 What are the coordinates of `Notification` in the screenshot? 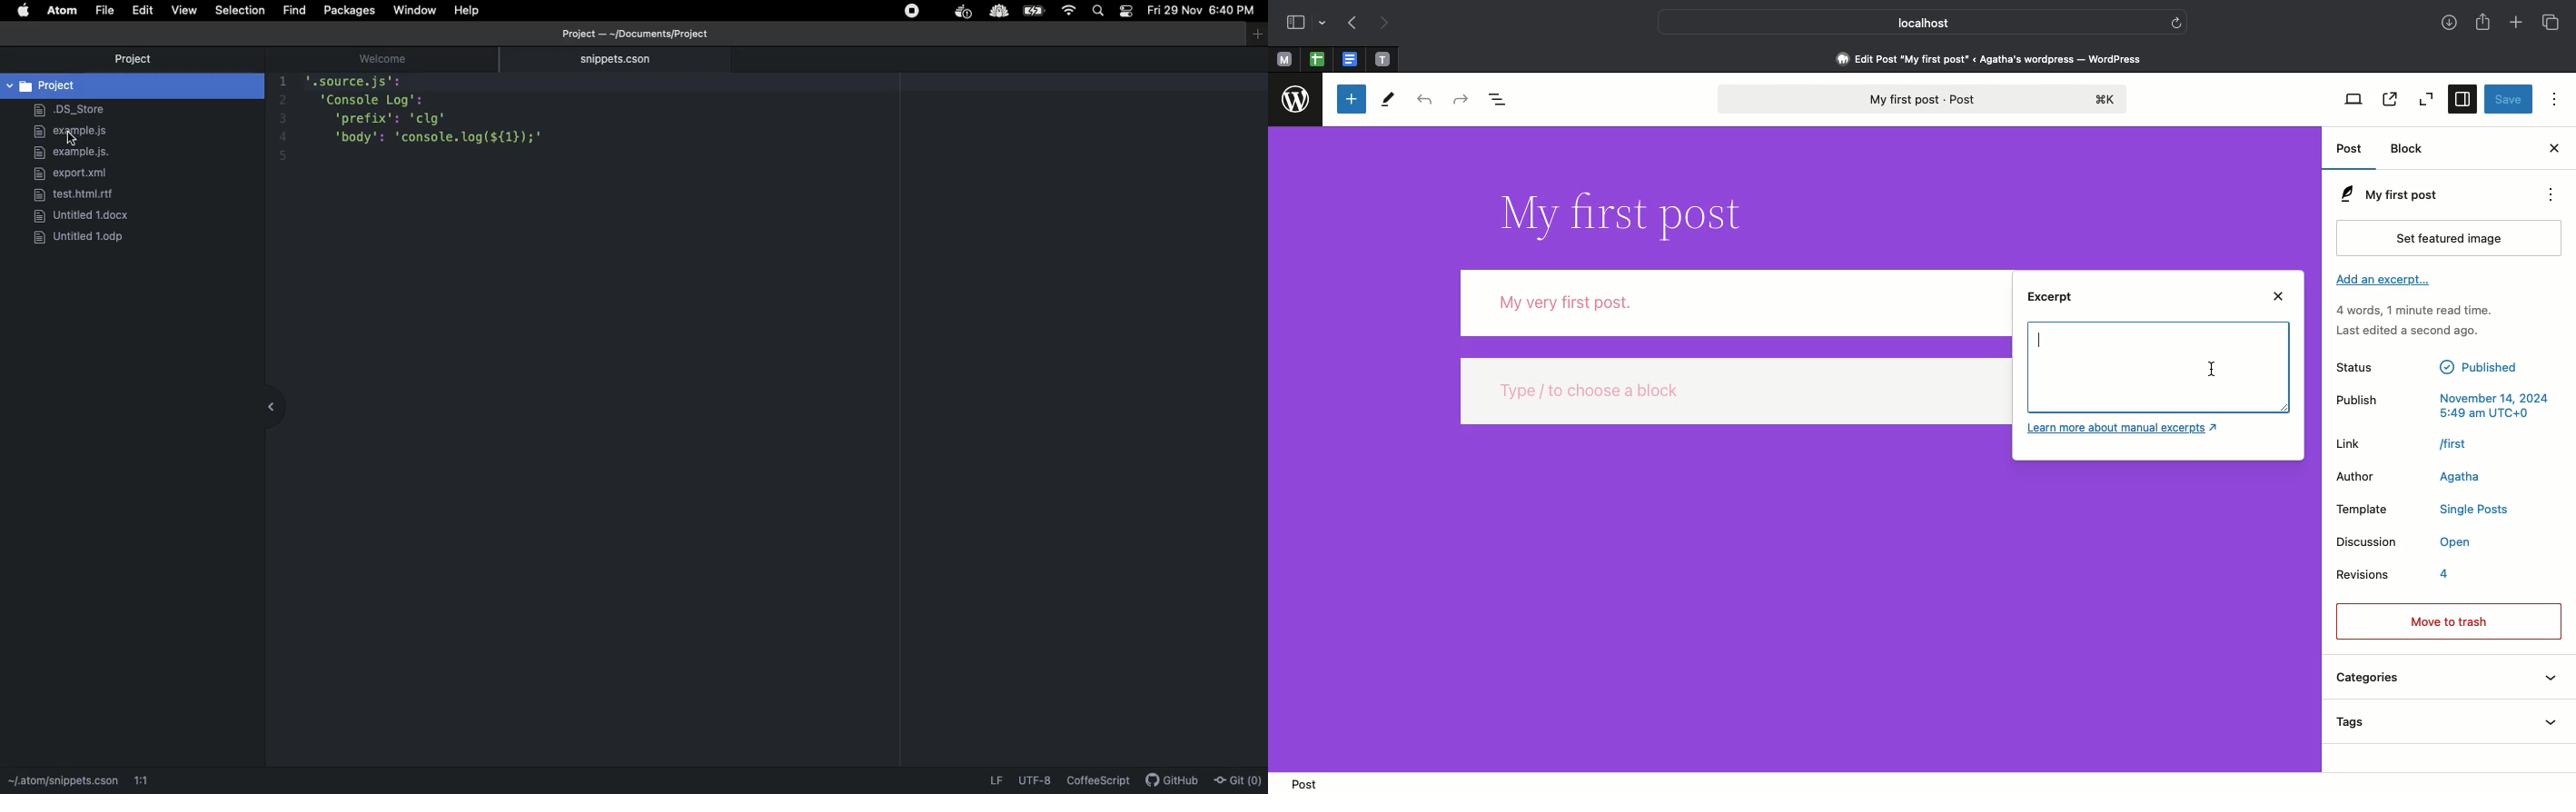 It's located at (1126, 11).